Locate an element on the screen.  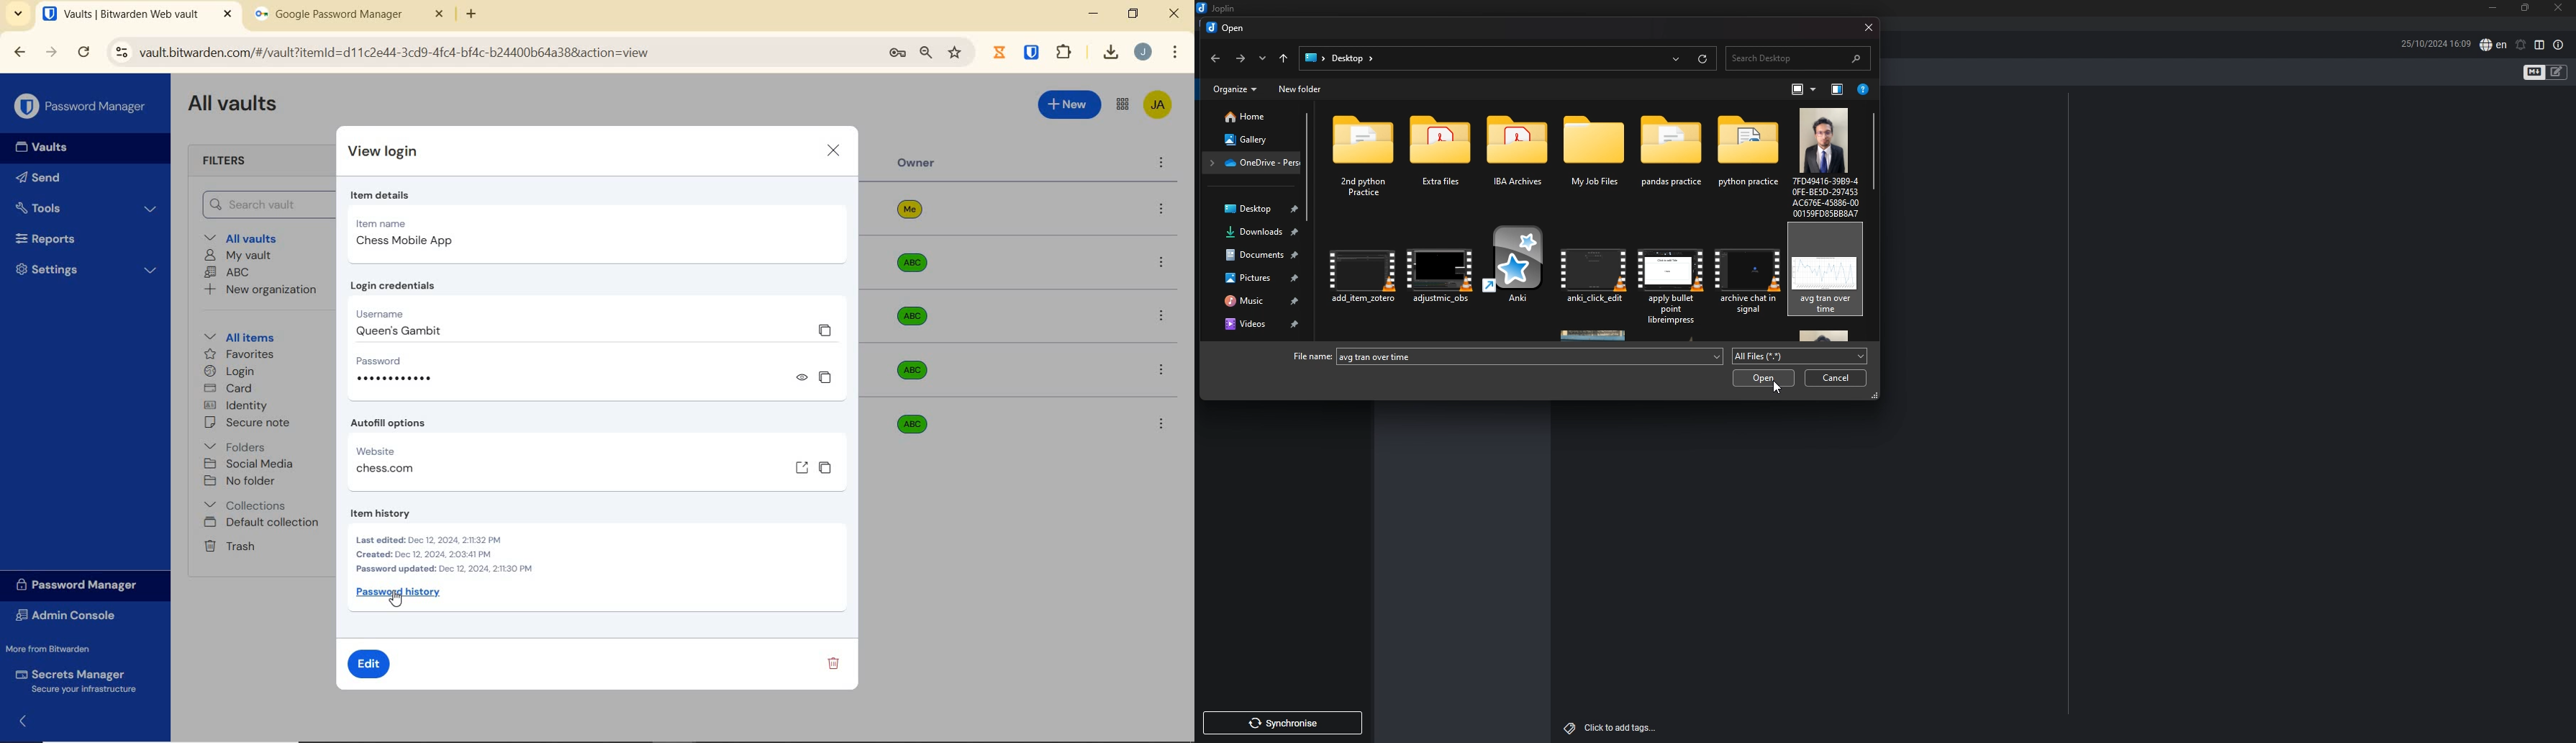
avg. brand over tine is located at coordinates (1828, 274).